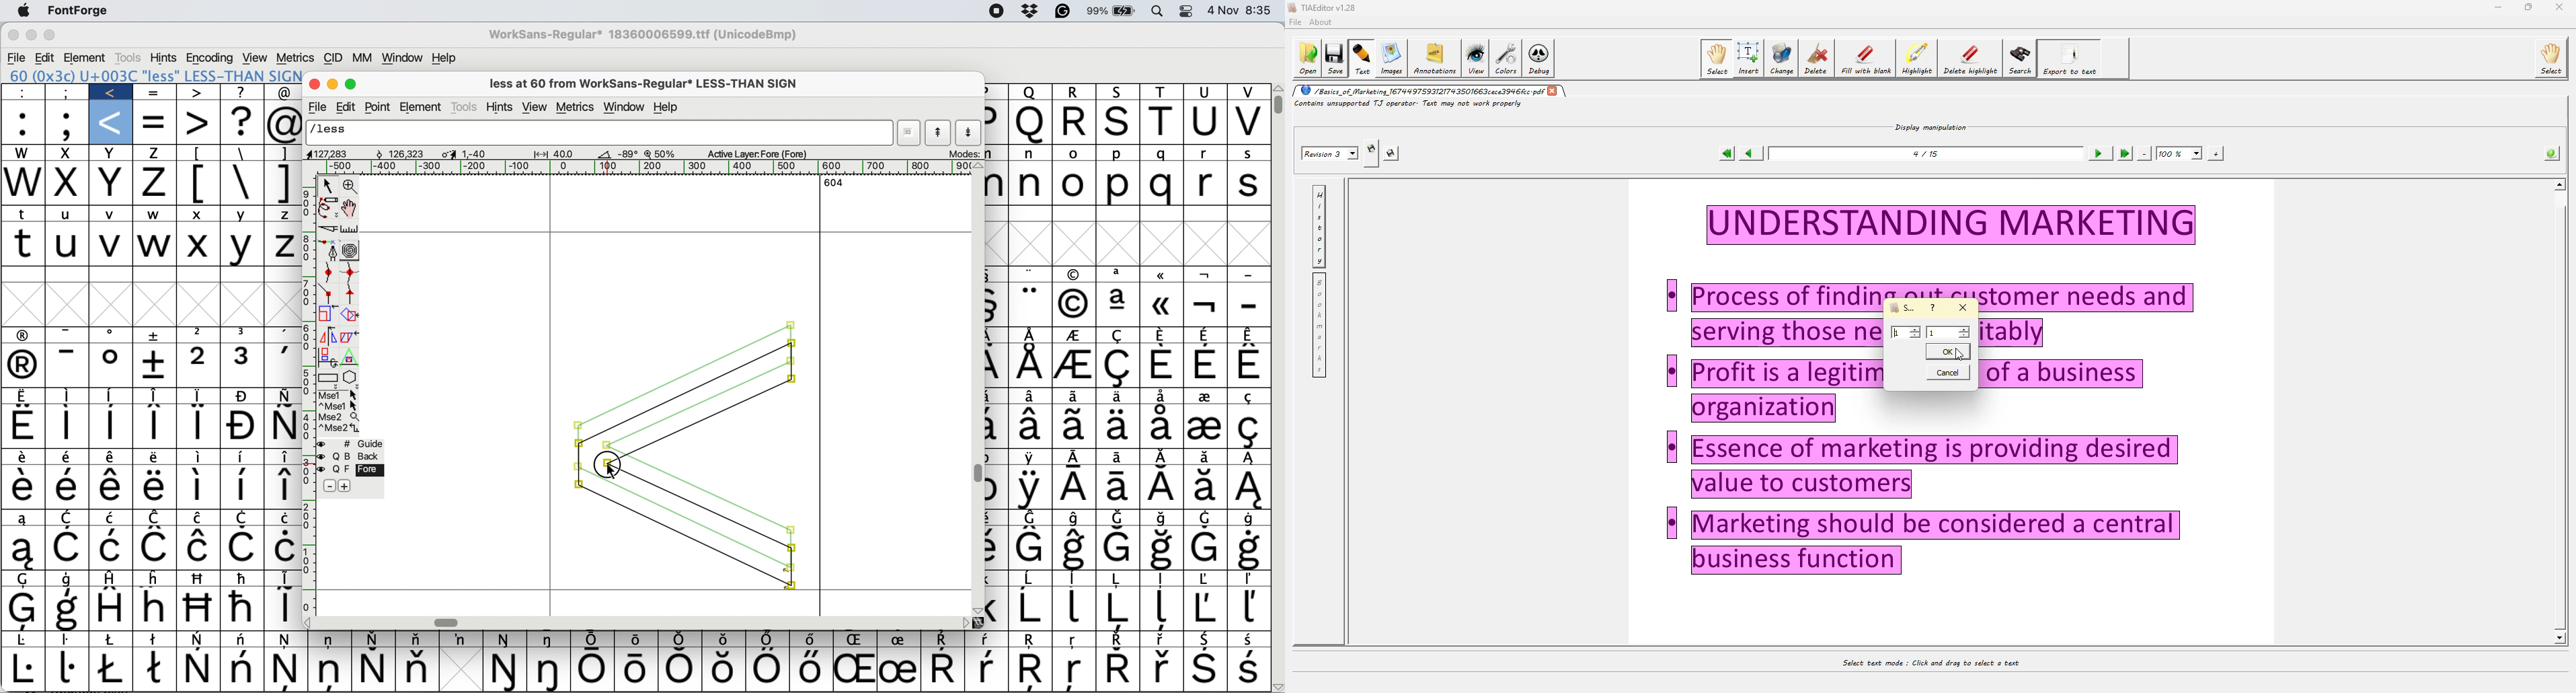  What do you see at coordinates (415, 669) in the screenshot?
I see `Symbol` at bounding box center [415, 669].